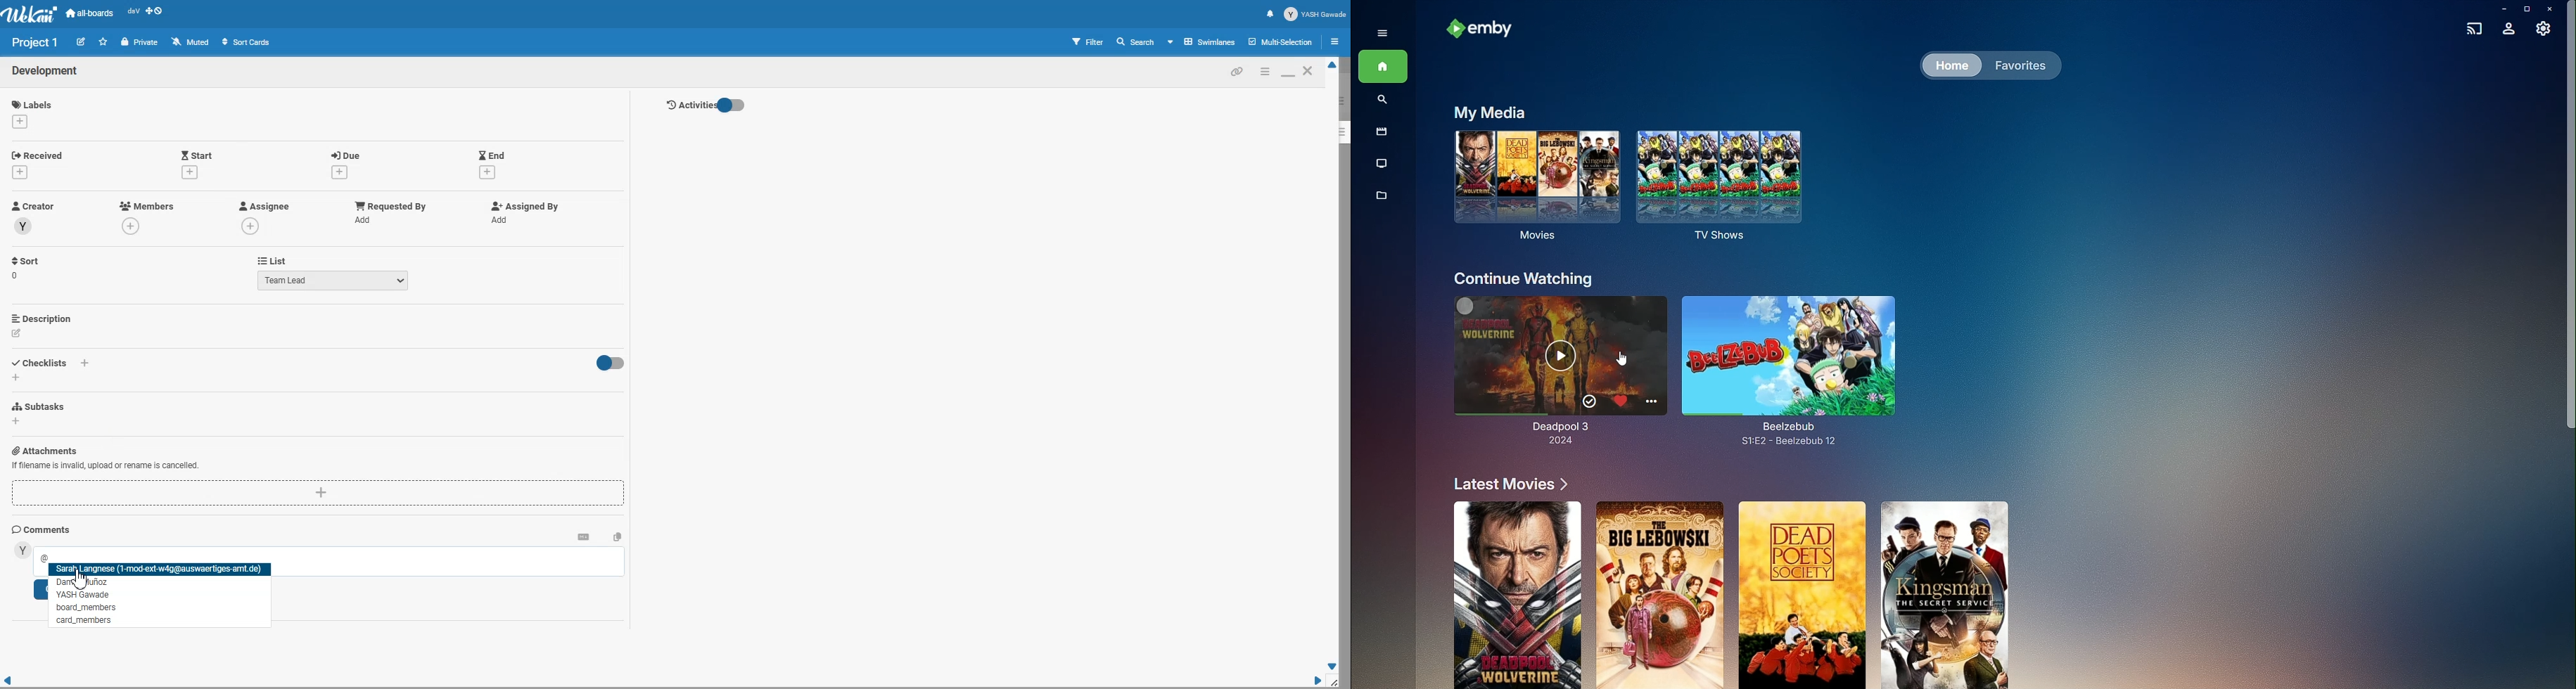 The image size is (2576, 700). I want to click on Copy card link, so click(1237, 71).